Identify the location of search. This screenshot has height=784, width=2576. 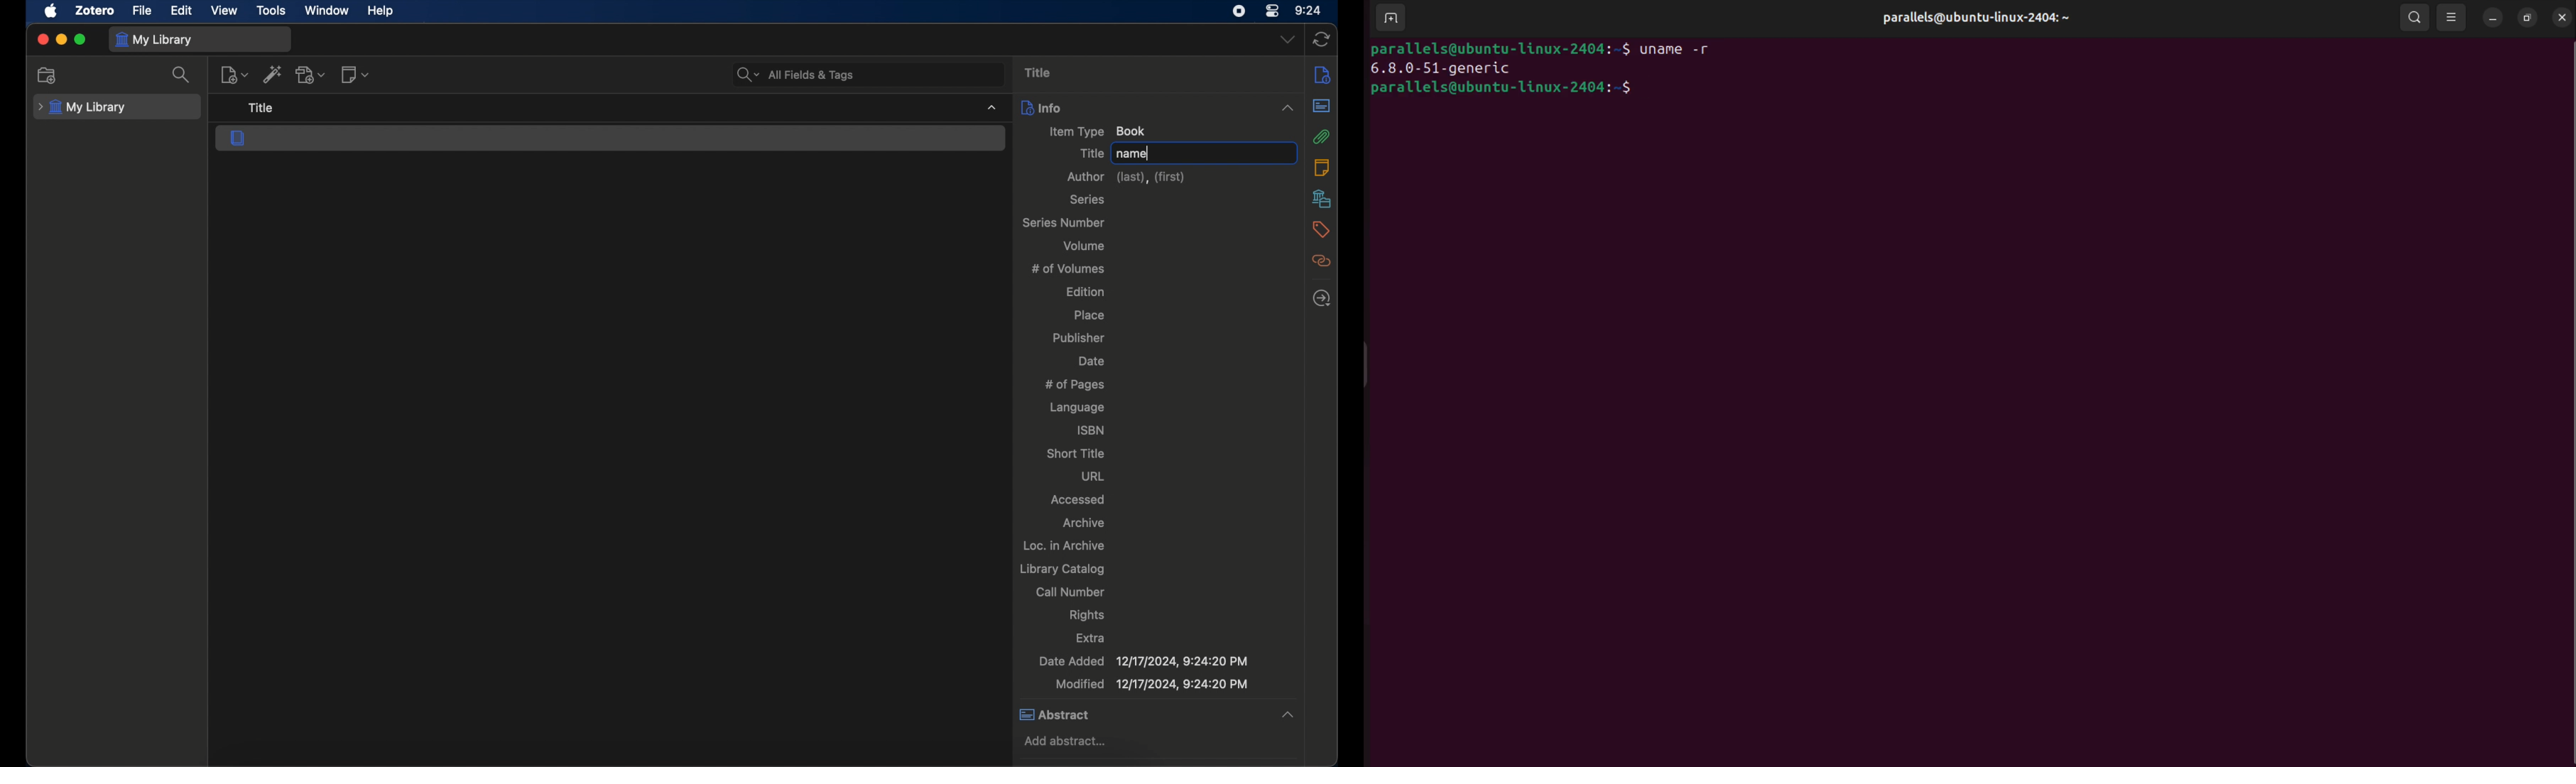
(2413, 18).